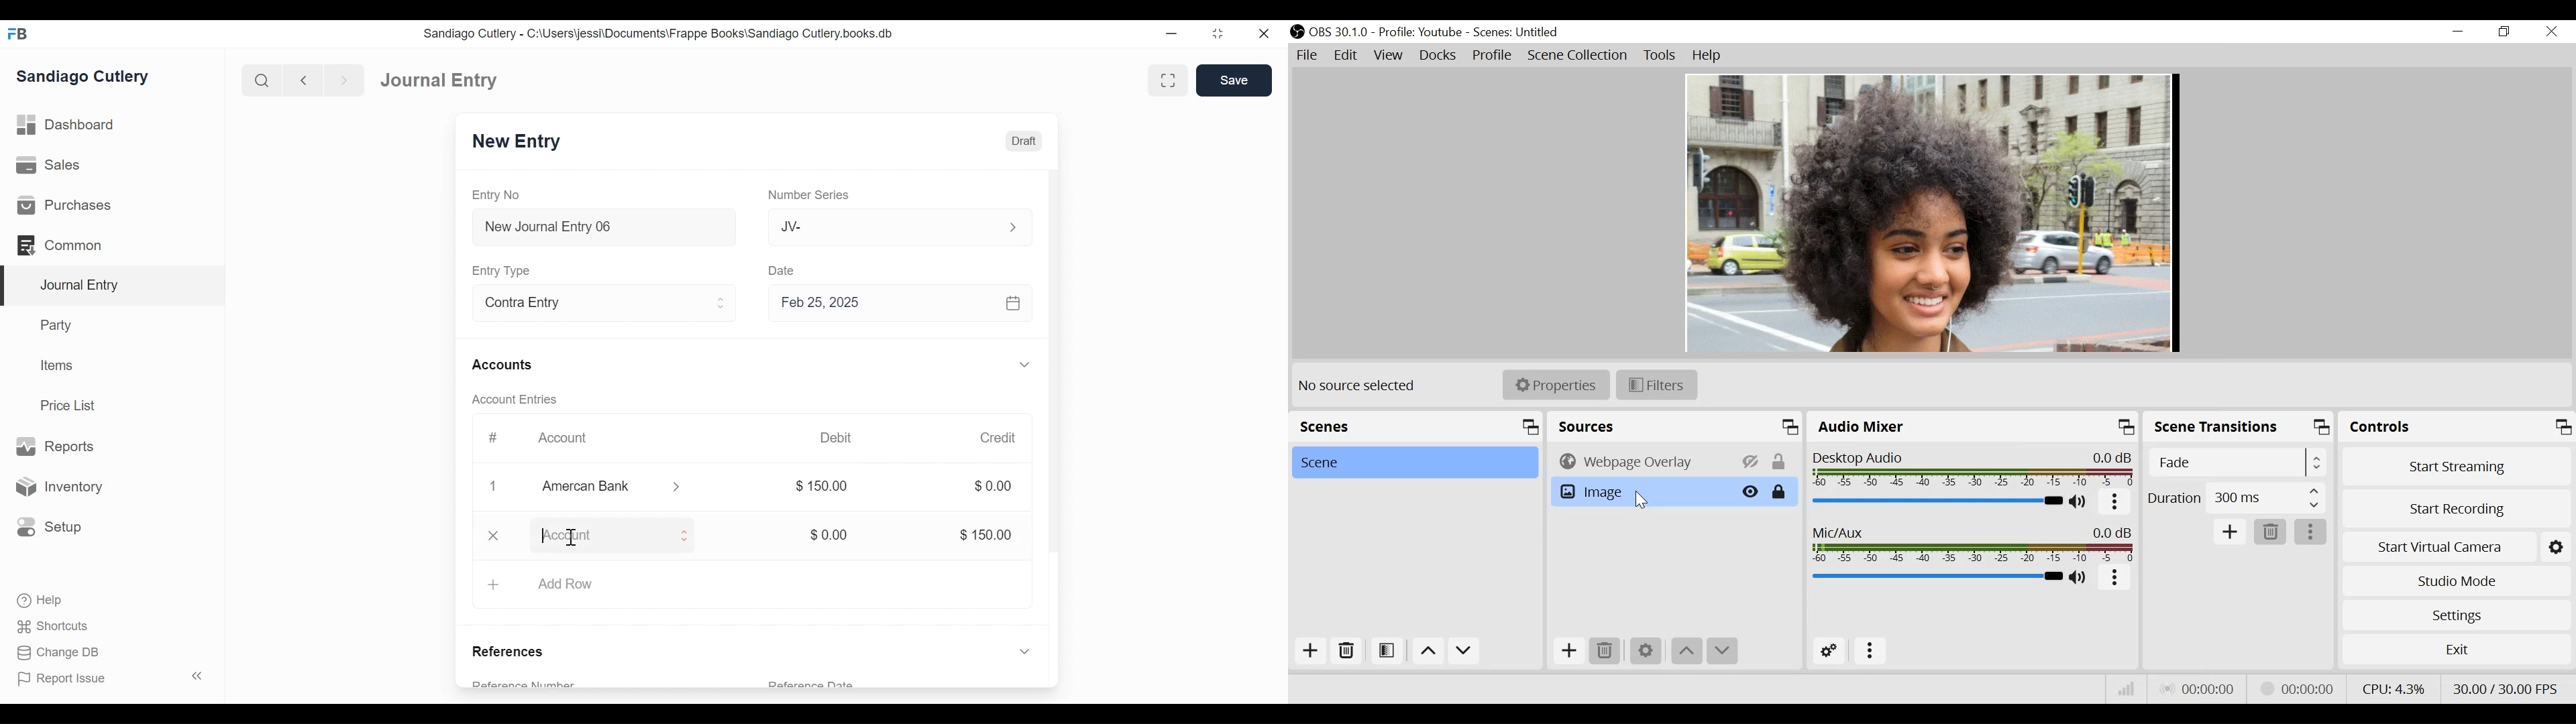 This screenshot has height=728, width=2576. What do you see at coordinates (1297, 32) in the screenshot?
I see `OBS Studio Desktop Icon` at bounding box center [1297, 32].